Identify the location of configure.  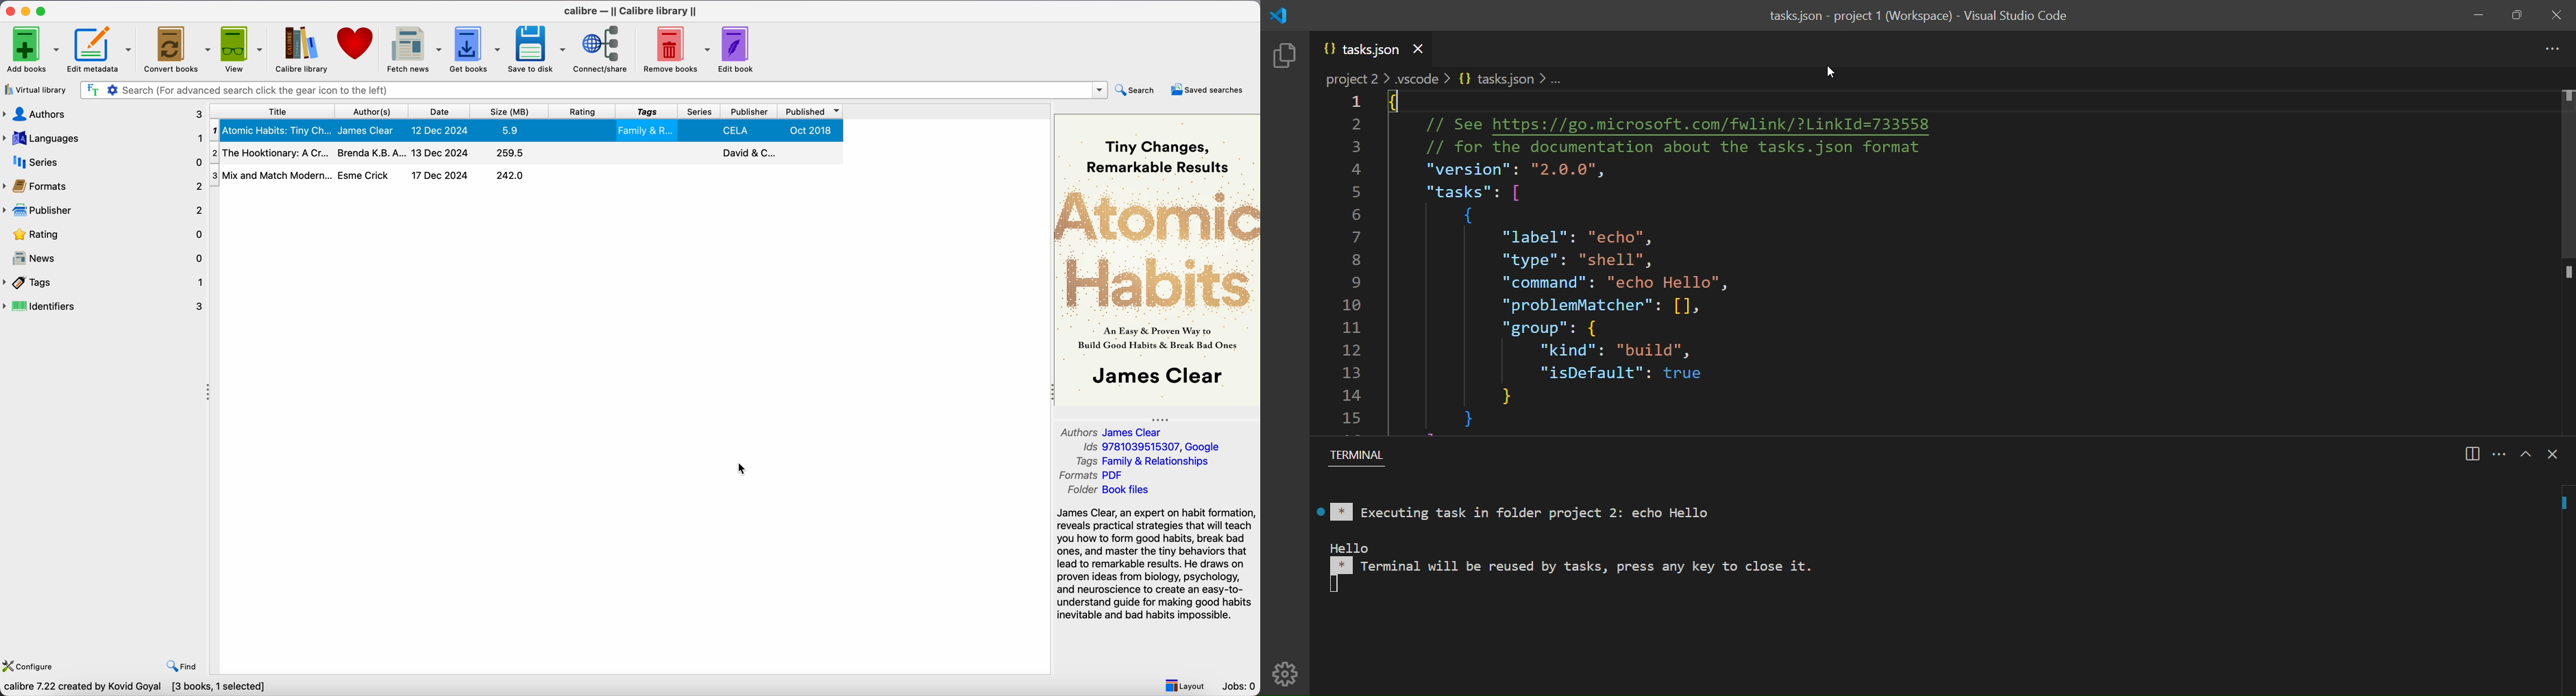
(29, 666).